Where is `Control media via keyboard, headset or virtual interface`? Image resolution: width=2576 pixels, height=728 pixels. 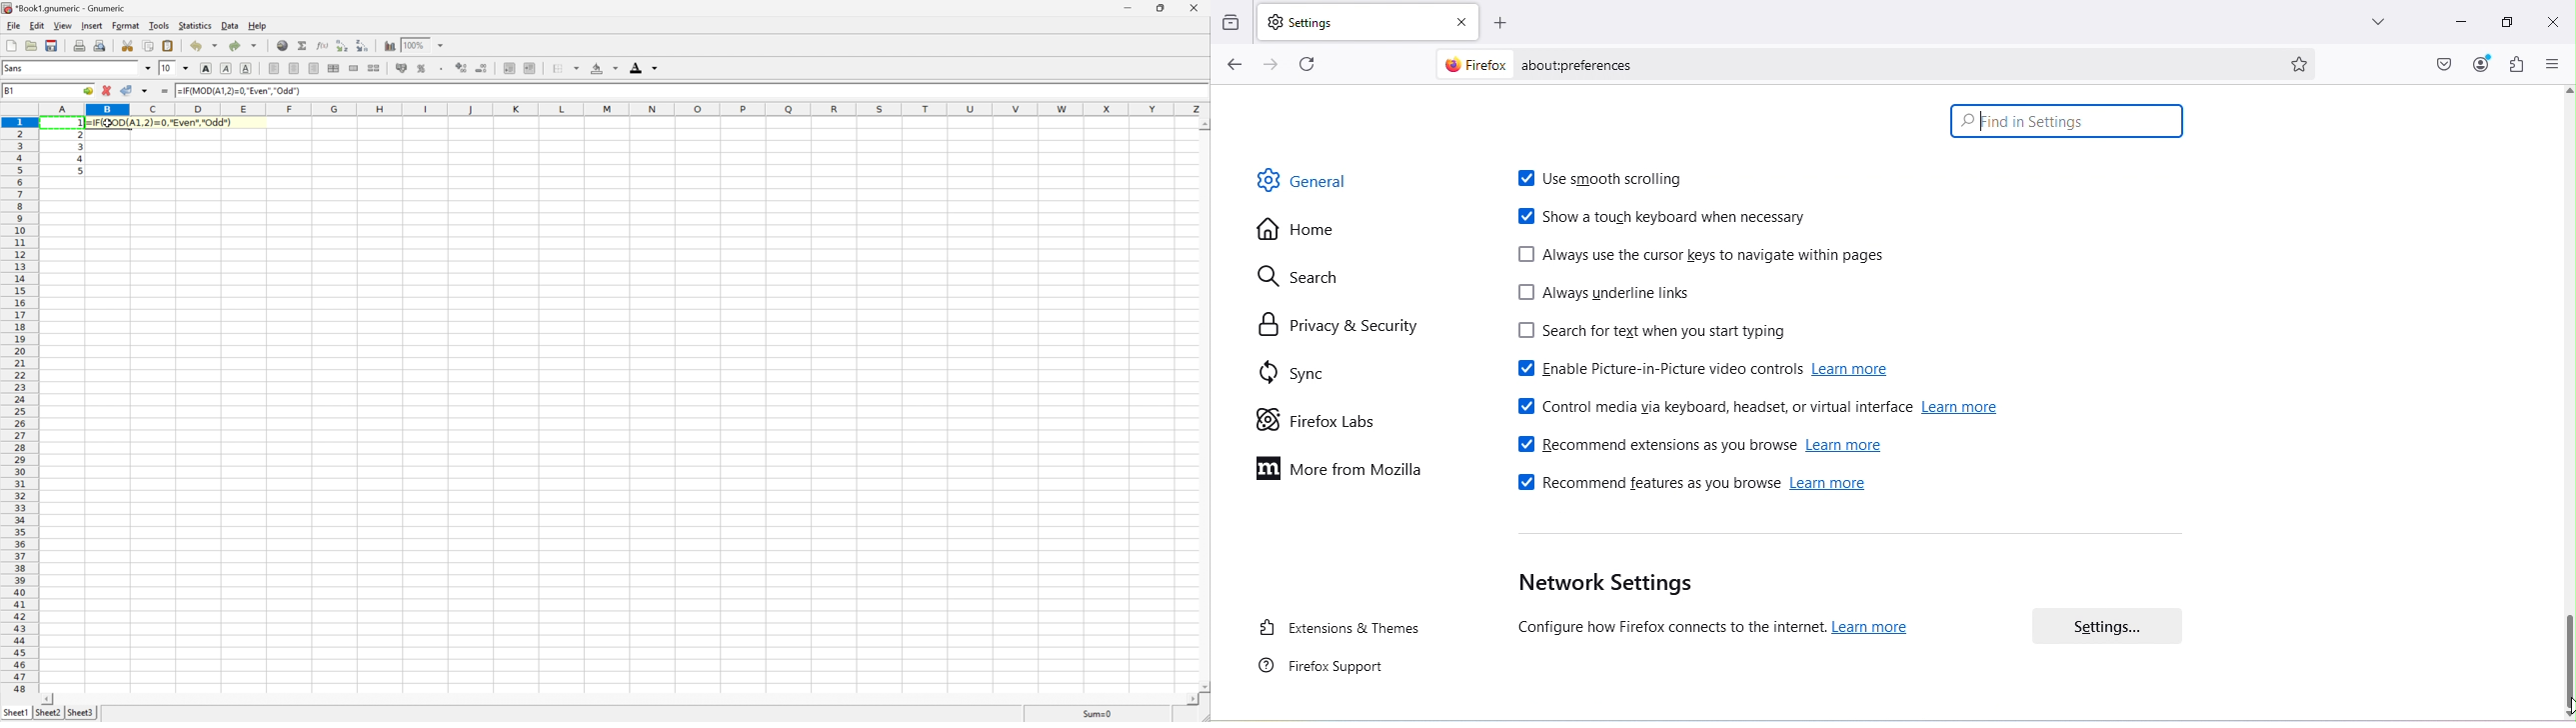
Control media via keyboard, headset or virtual interface is located at coordinates (1710, 410).